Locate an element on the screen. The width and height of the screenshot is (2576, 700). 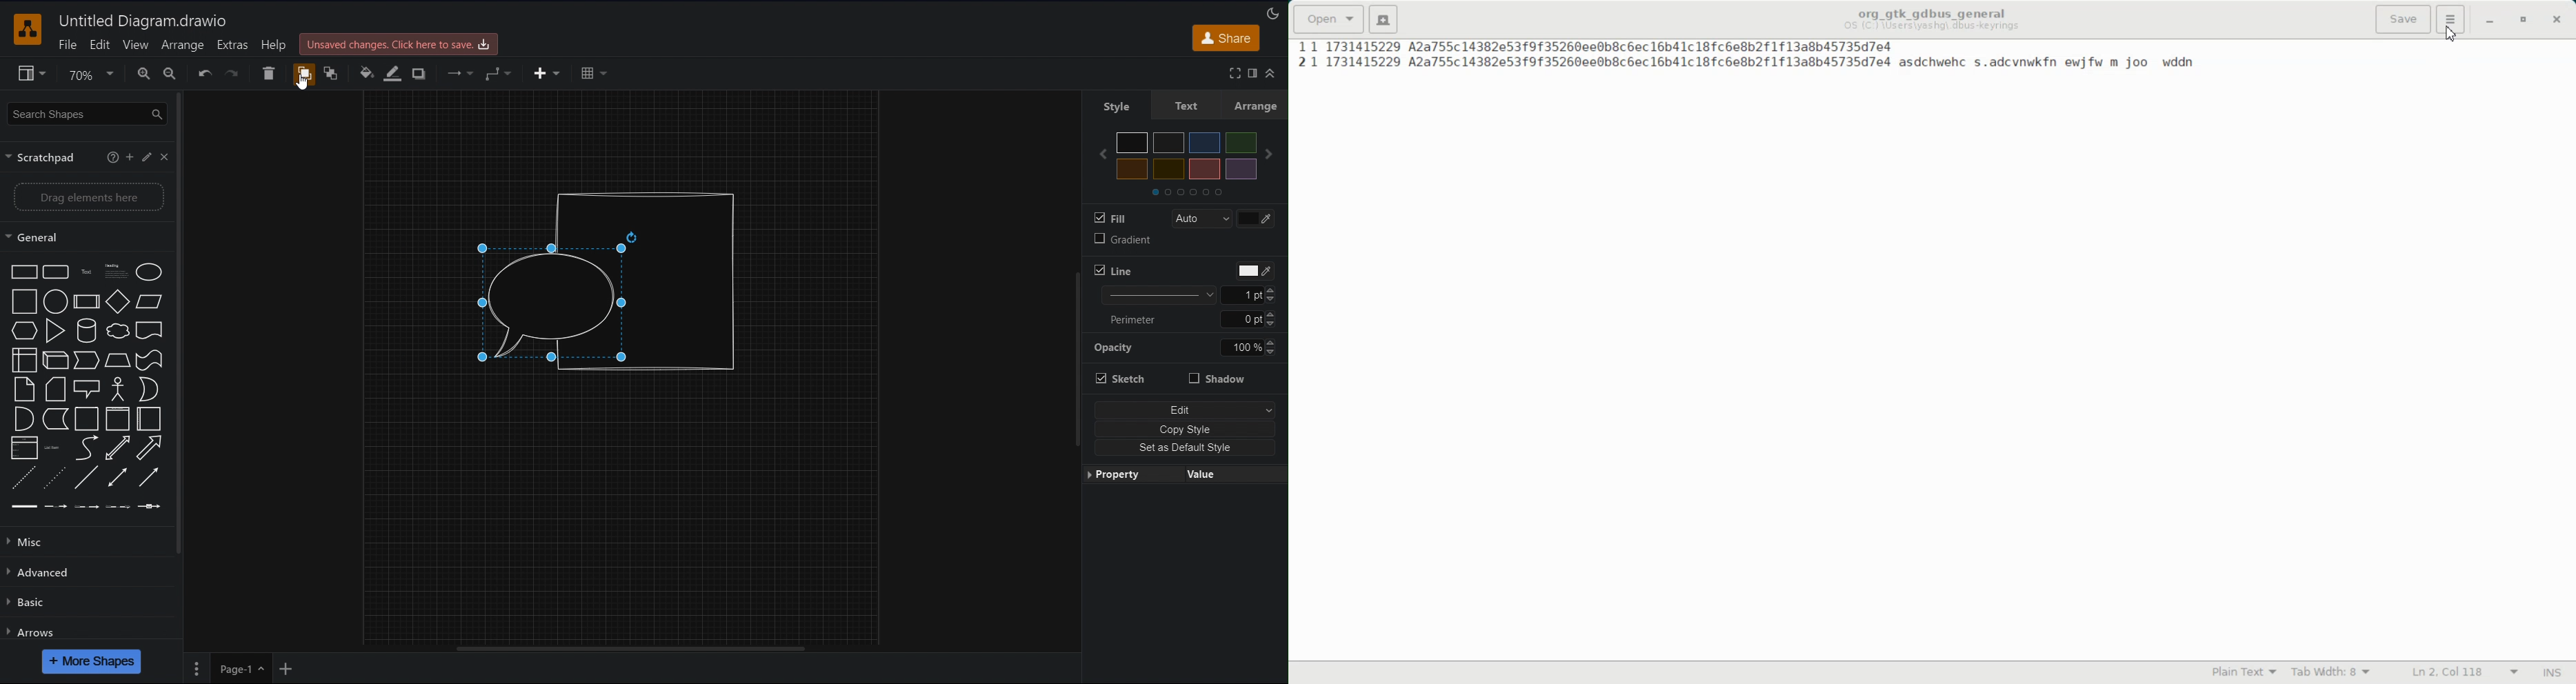
Auto is located at coordinates (1203, 219).